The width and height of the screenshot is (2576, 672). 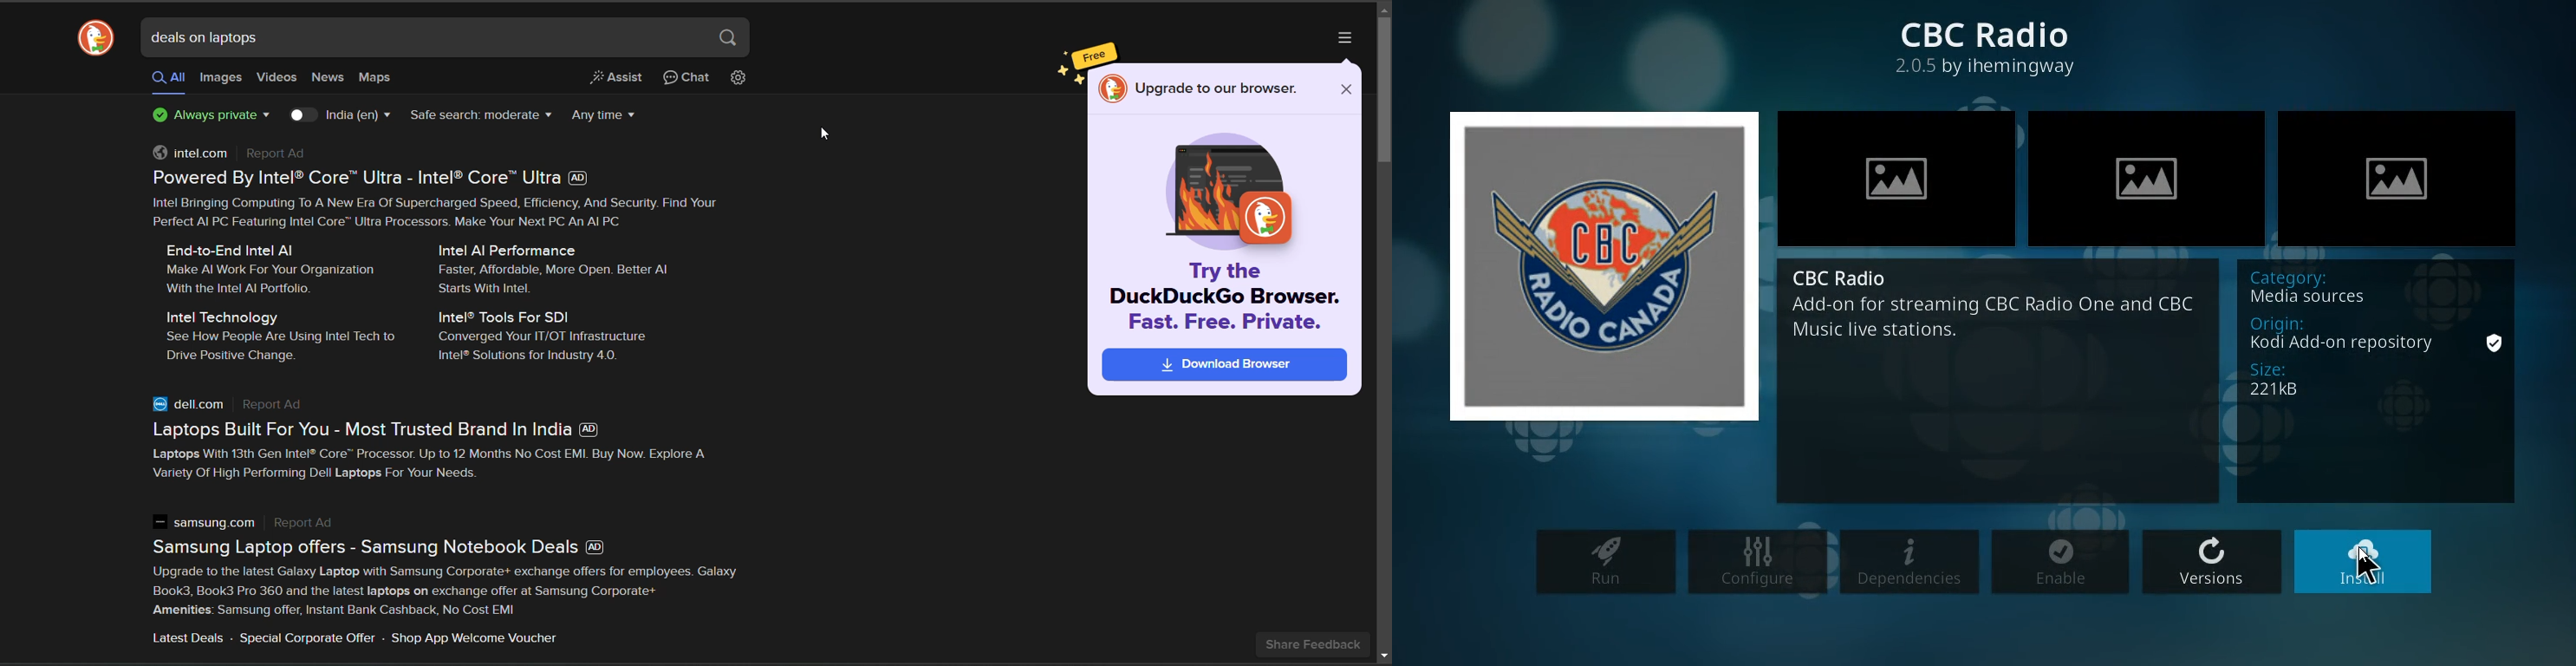 What do you see at coordinates (2059, 565) in the screenshot?
I see `enable` at bounding box center [2059, 565].